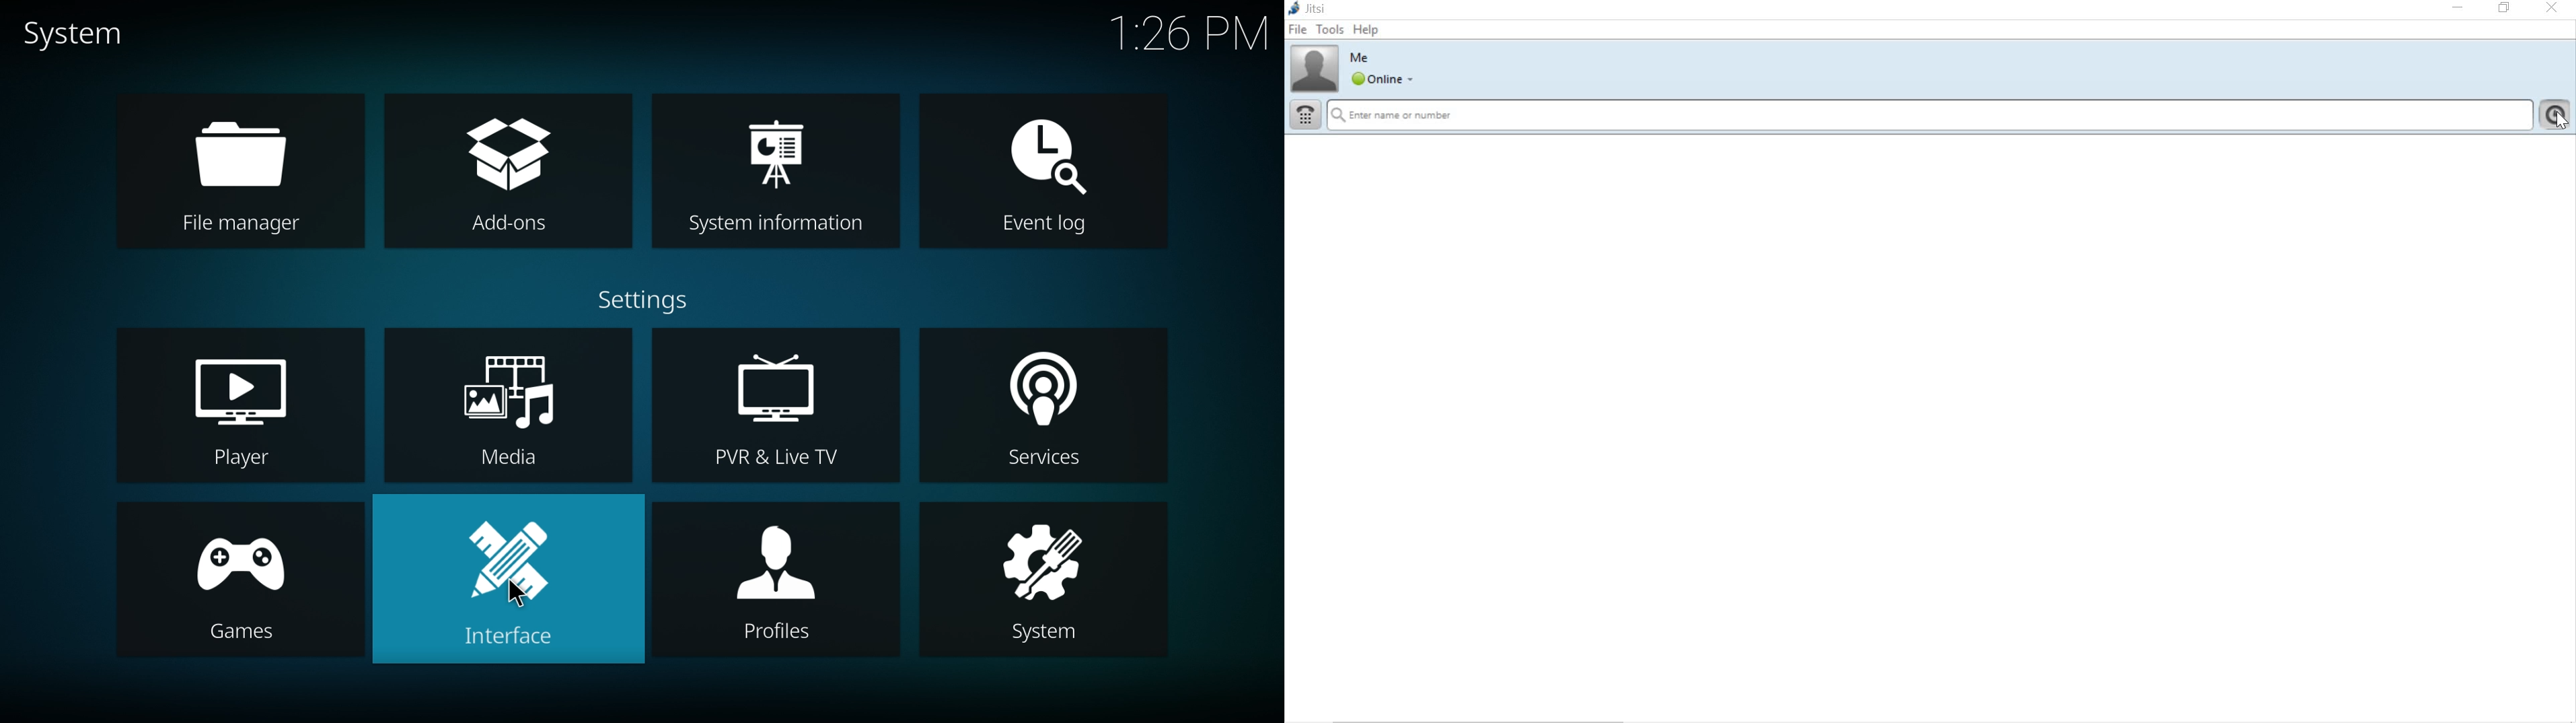  I want to click on player, so click(238, 404).